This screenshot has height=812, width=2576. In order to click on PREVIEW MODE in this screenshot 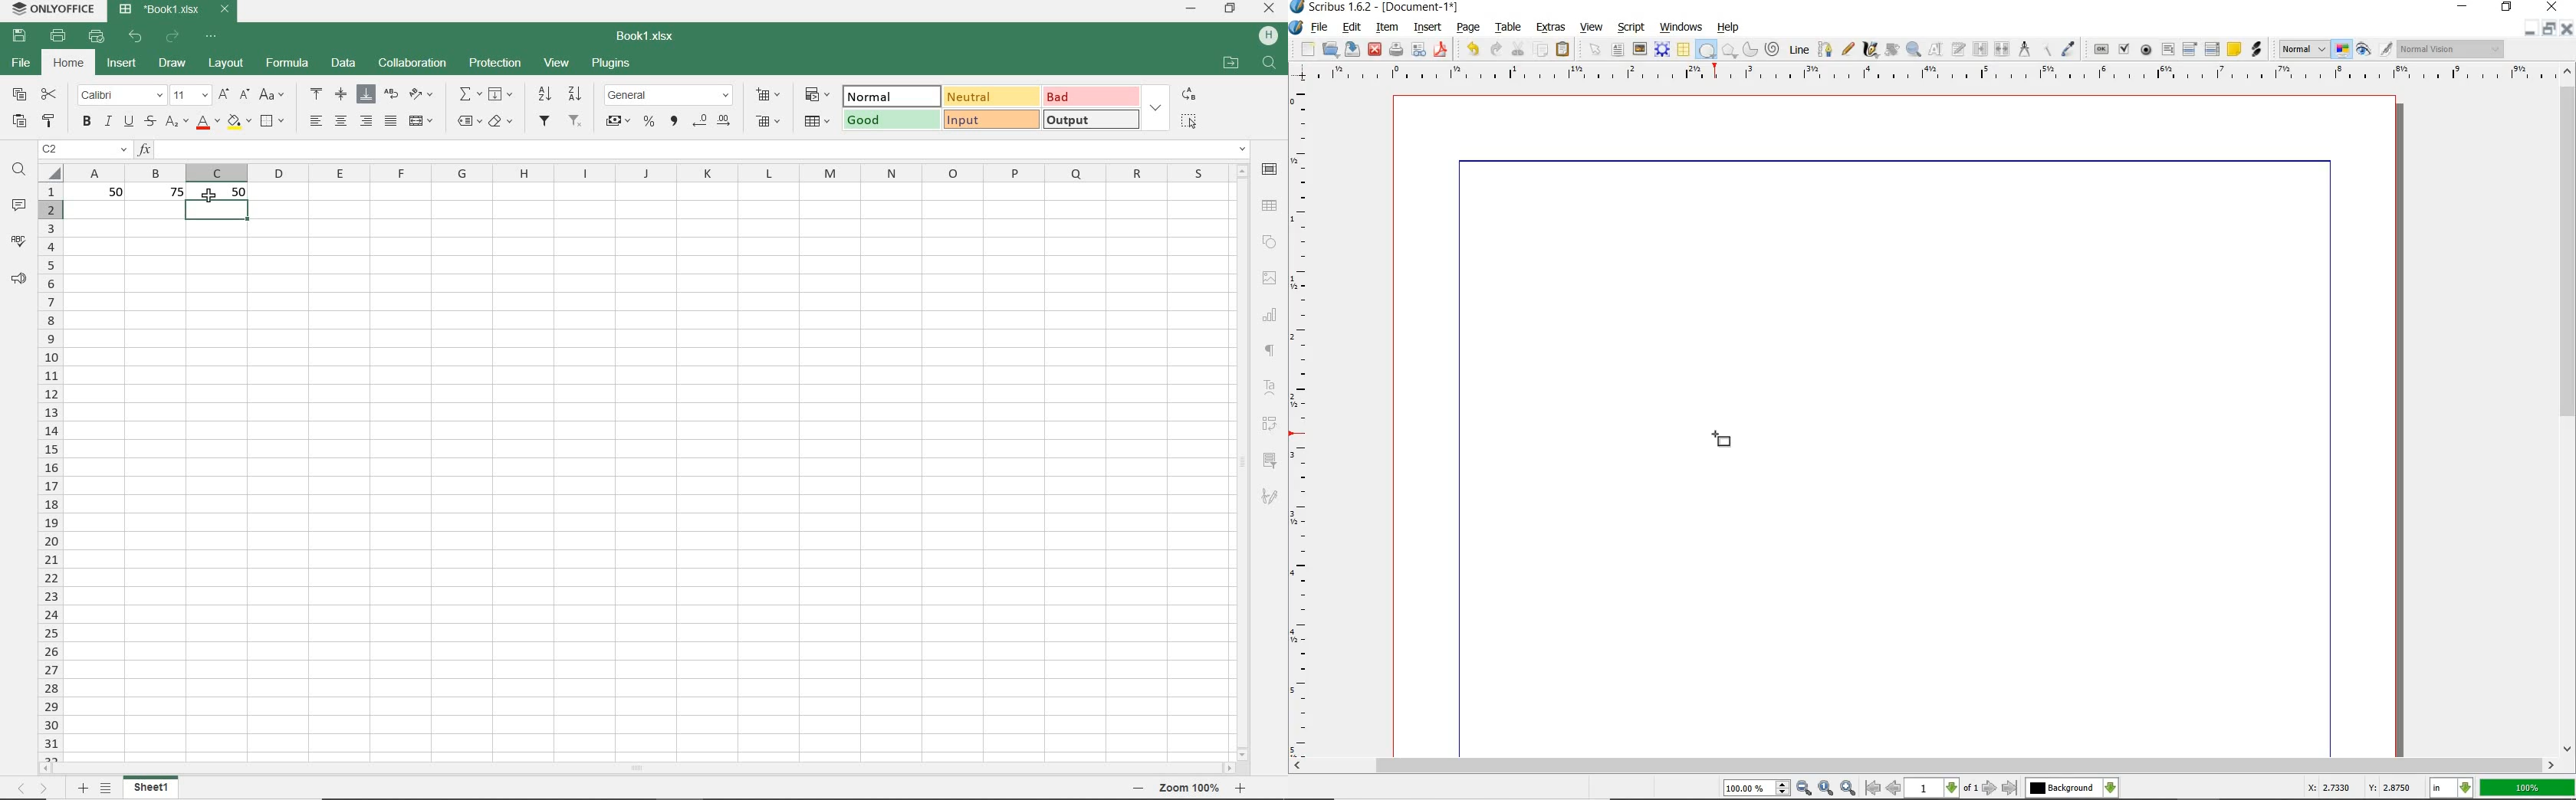, I will do `click(2362, 50)`.